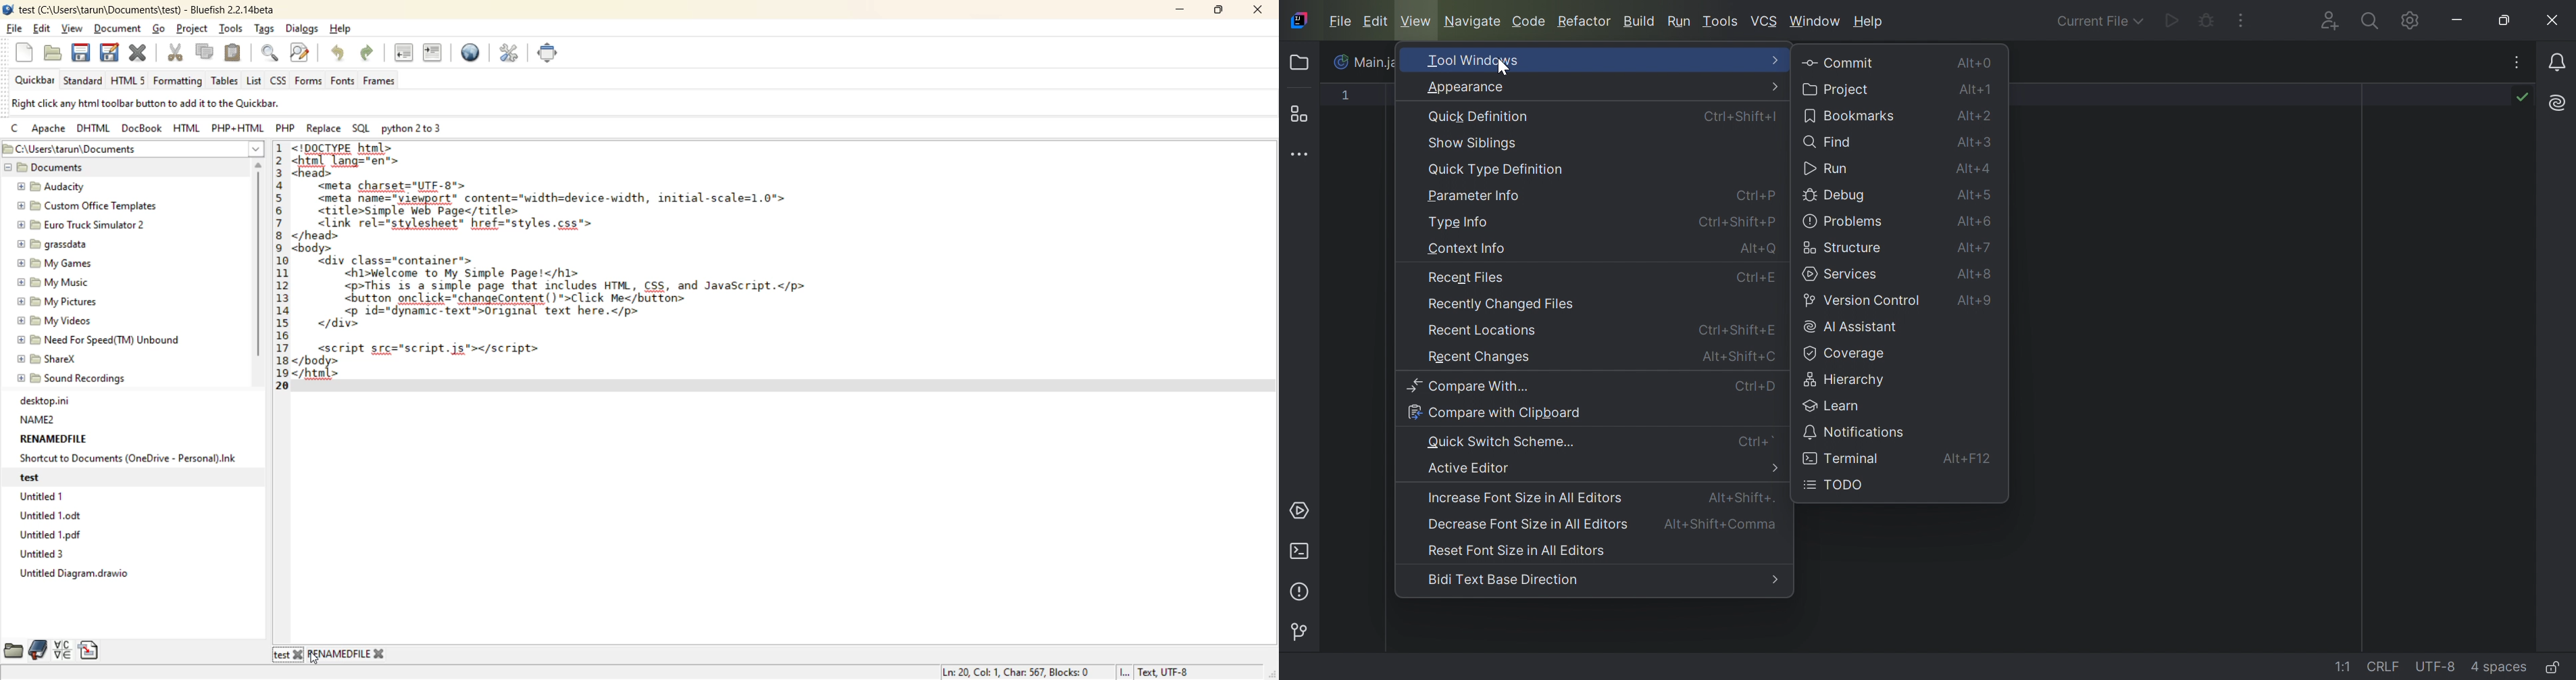  Describe the element at coordinates (512, 55) in the screenshot. I see `edit preferences` at that location.